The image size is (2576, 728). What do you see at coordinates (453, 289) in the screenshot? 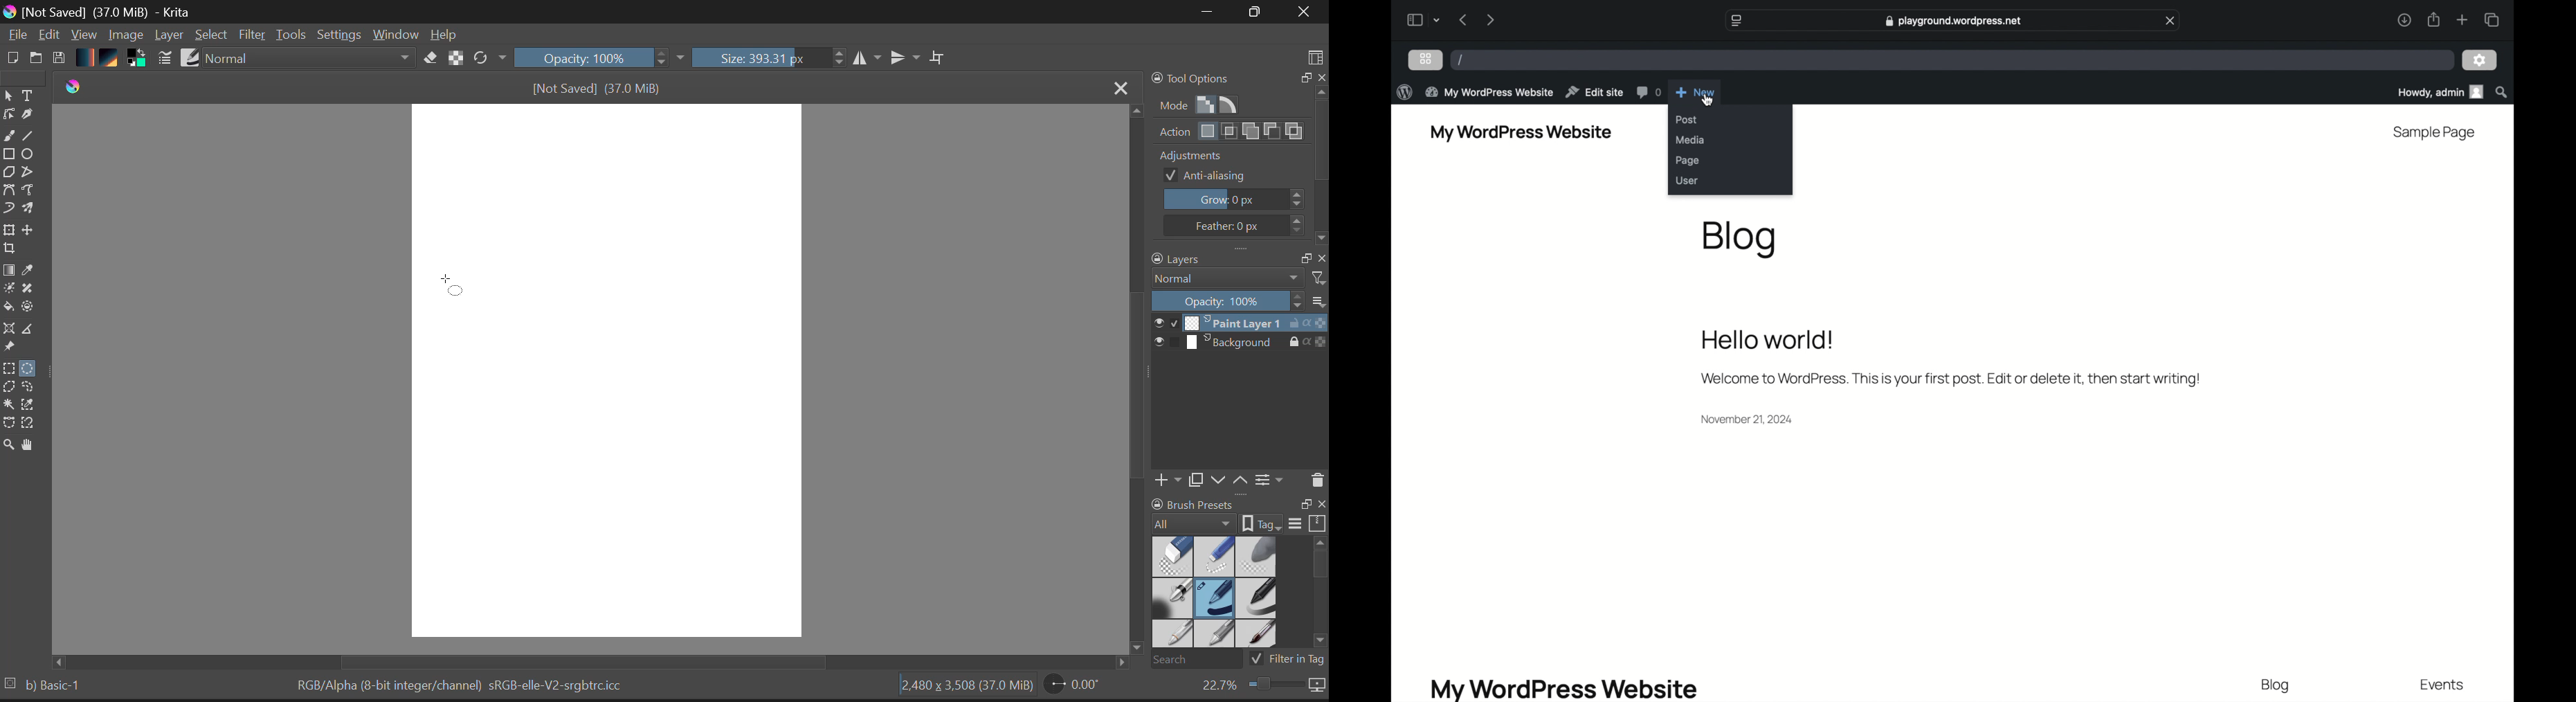
I see `MOUSE_DOWN Cursor Position` at bounding box center [453, 289].